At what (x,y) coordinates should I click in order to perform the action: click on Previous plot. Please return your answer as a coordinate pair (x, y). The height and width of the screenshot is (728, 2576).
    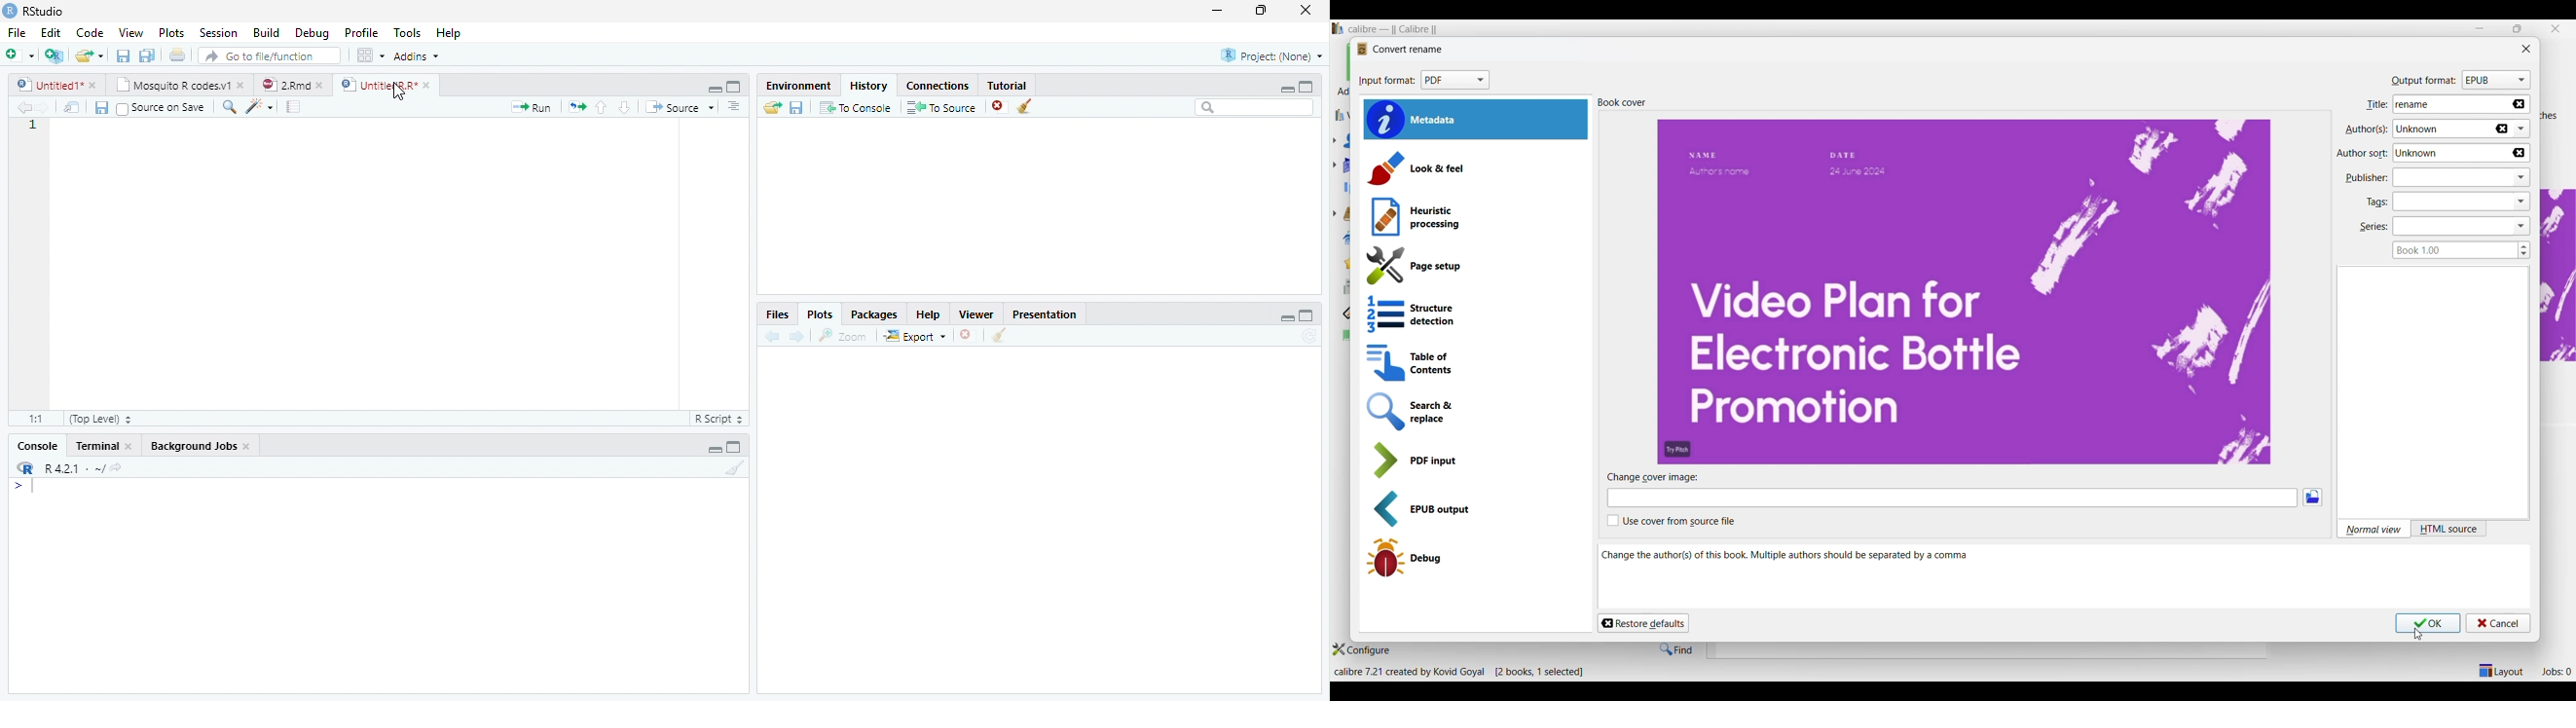
    Looking at the image, I should click on (772, 336).